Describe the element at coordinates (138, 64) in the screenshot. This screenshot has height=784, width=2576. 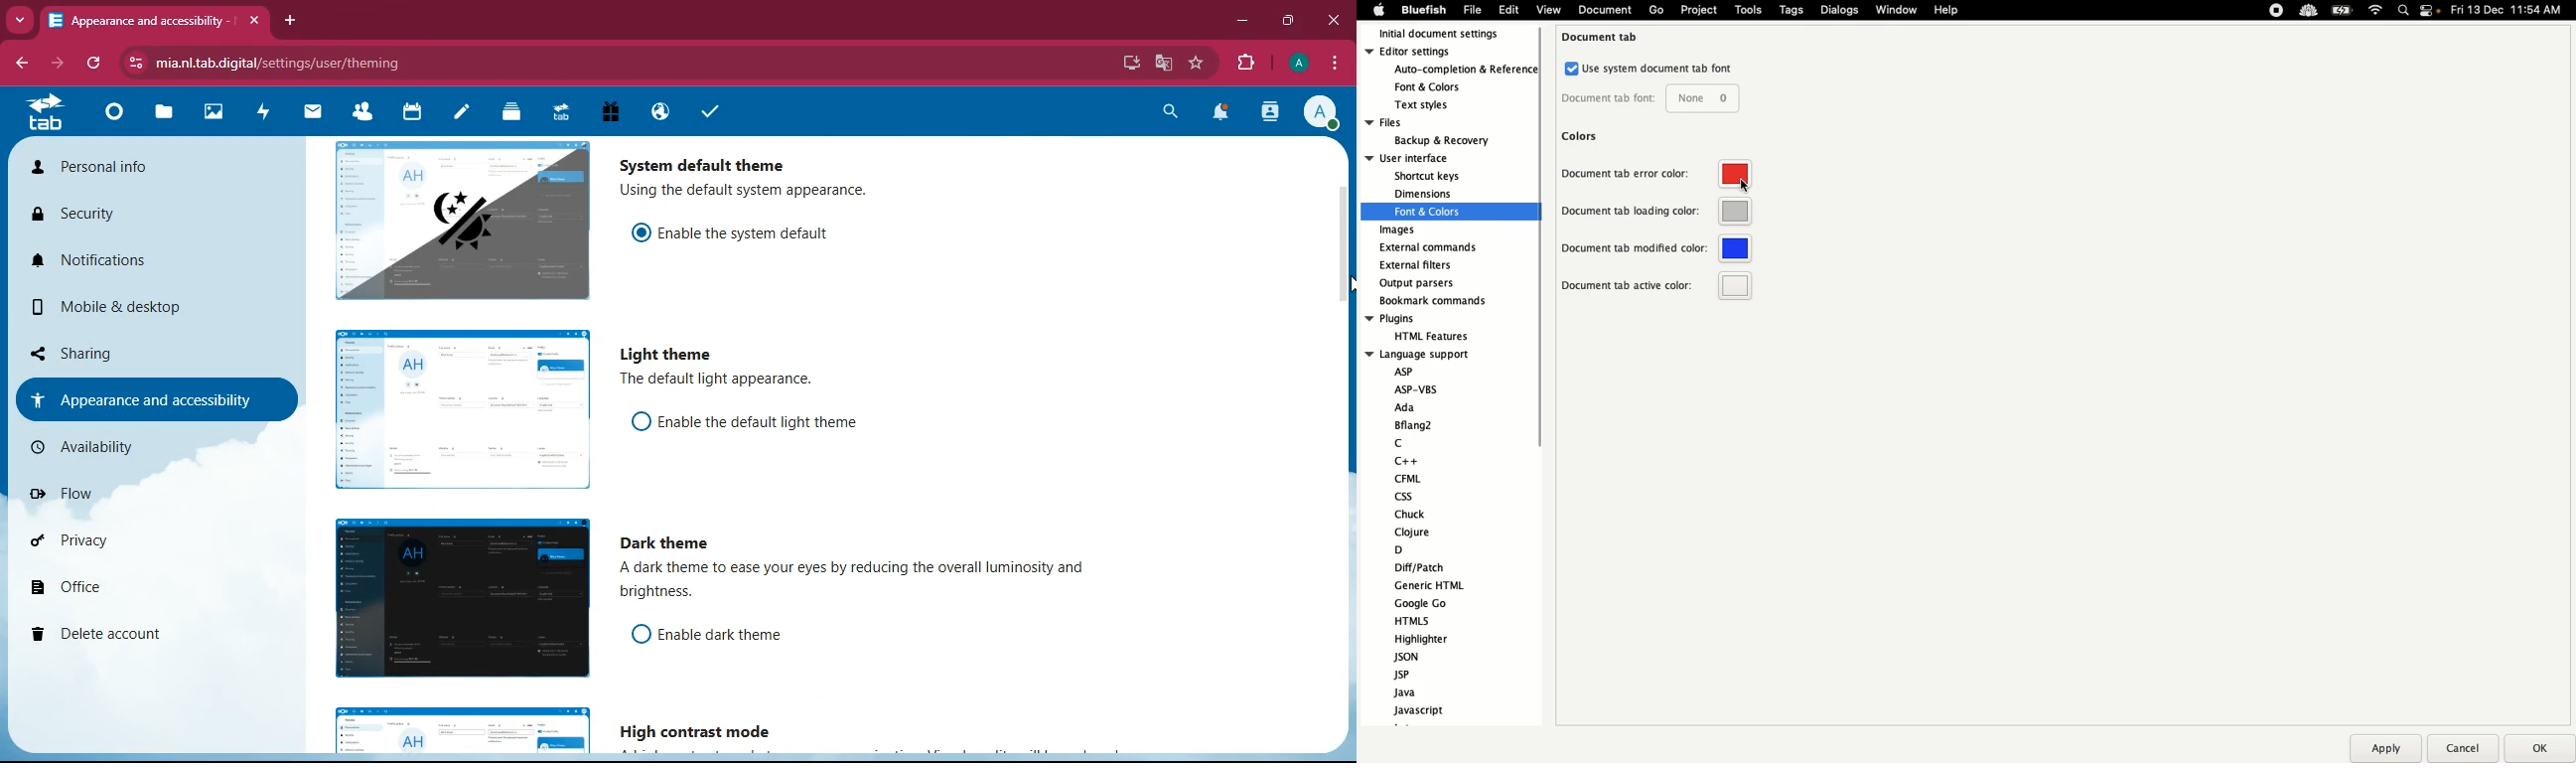
I see `view site information` at that location.